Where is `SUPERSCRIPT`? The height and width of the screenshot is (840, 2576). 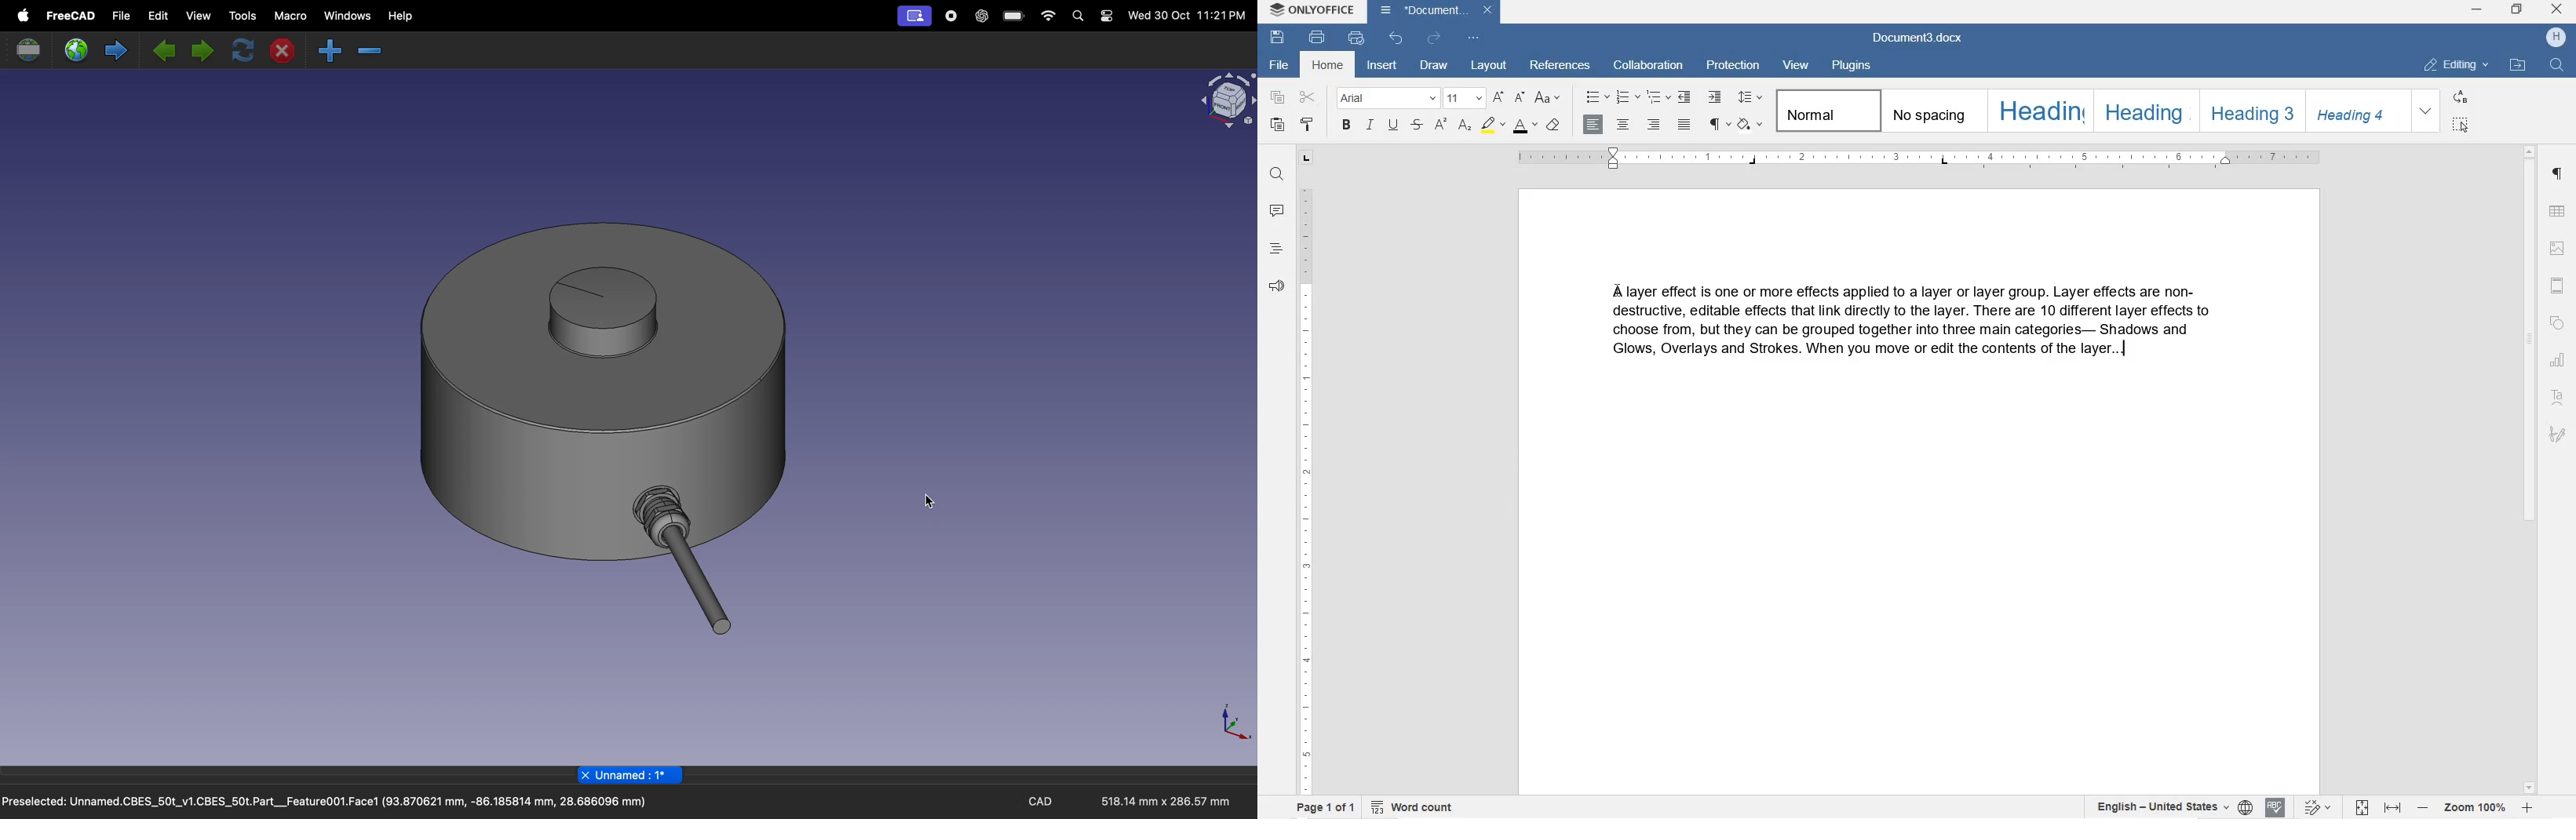
SUPERSCRIPT is located at coordinates (1464, 129).